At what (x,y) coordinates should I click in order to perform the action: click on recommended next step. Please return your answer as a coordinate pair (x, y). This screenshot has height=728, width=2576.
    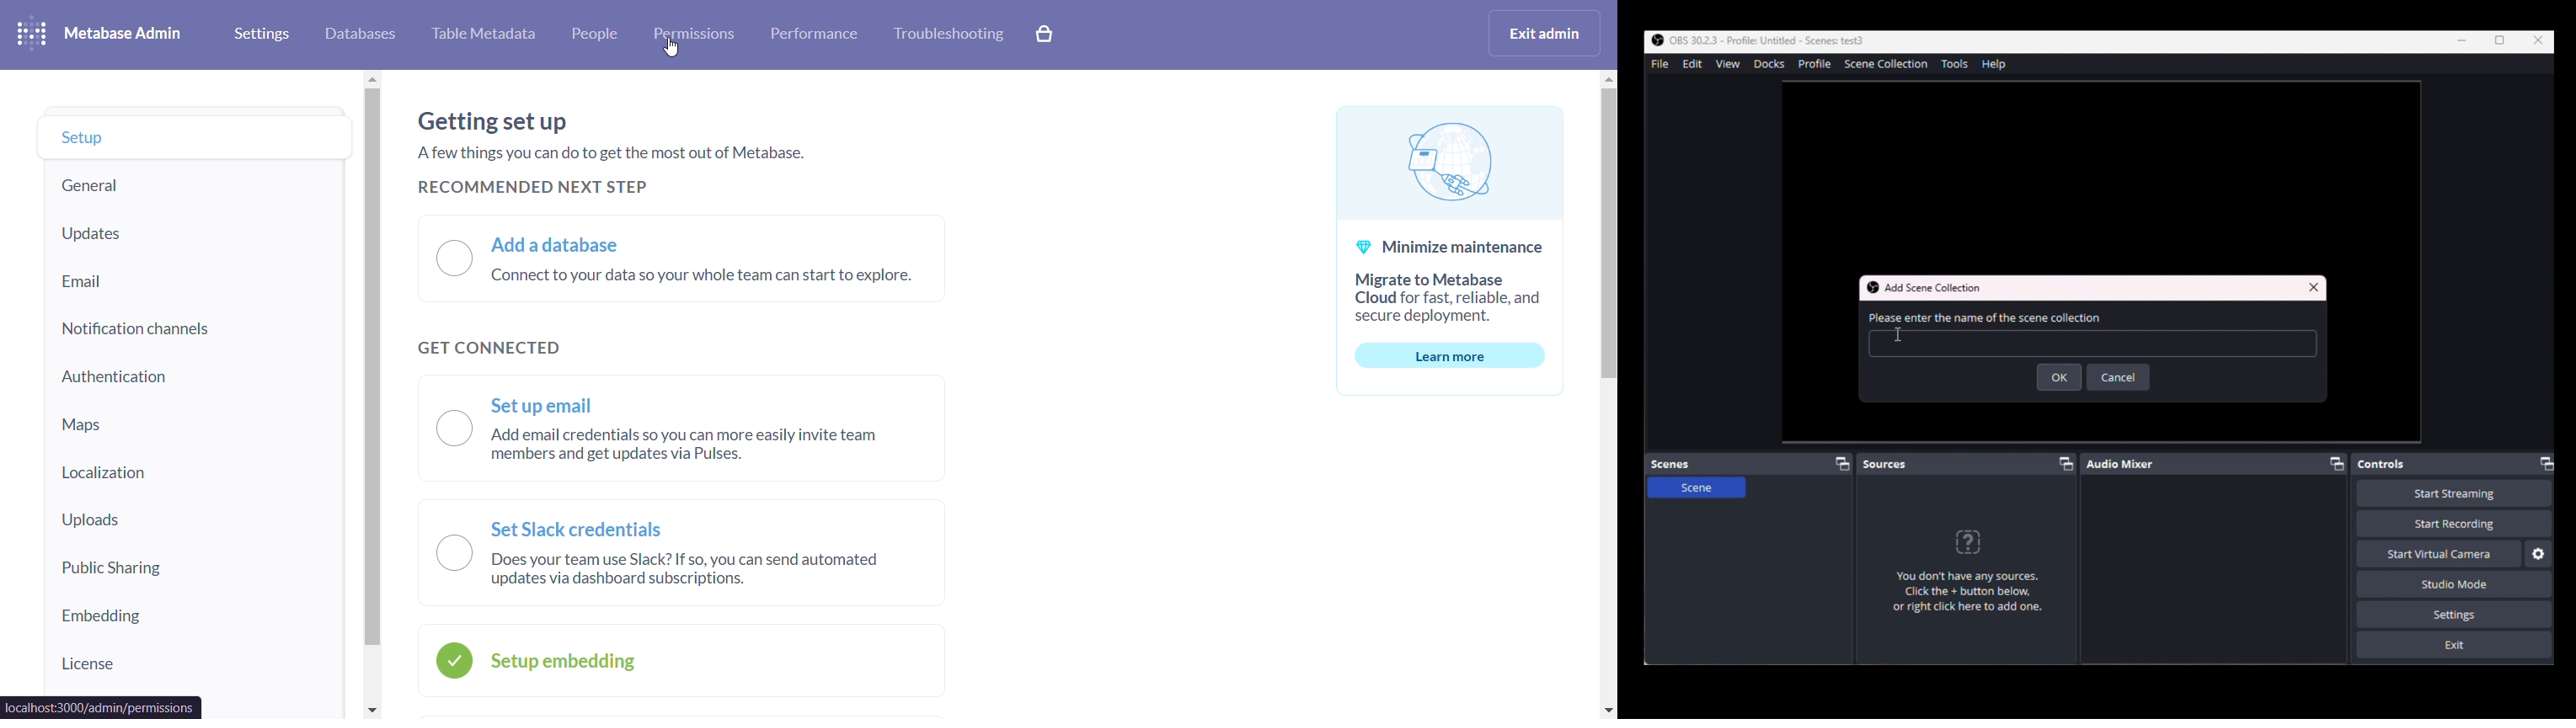
    Looking at the image, I should click on (537, 189).